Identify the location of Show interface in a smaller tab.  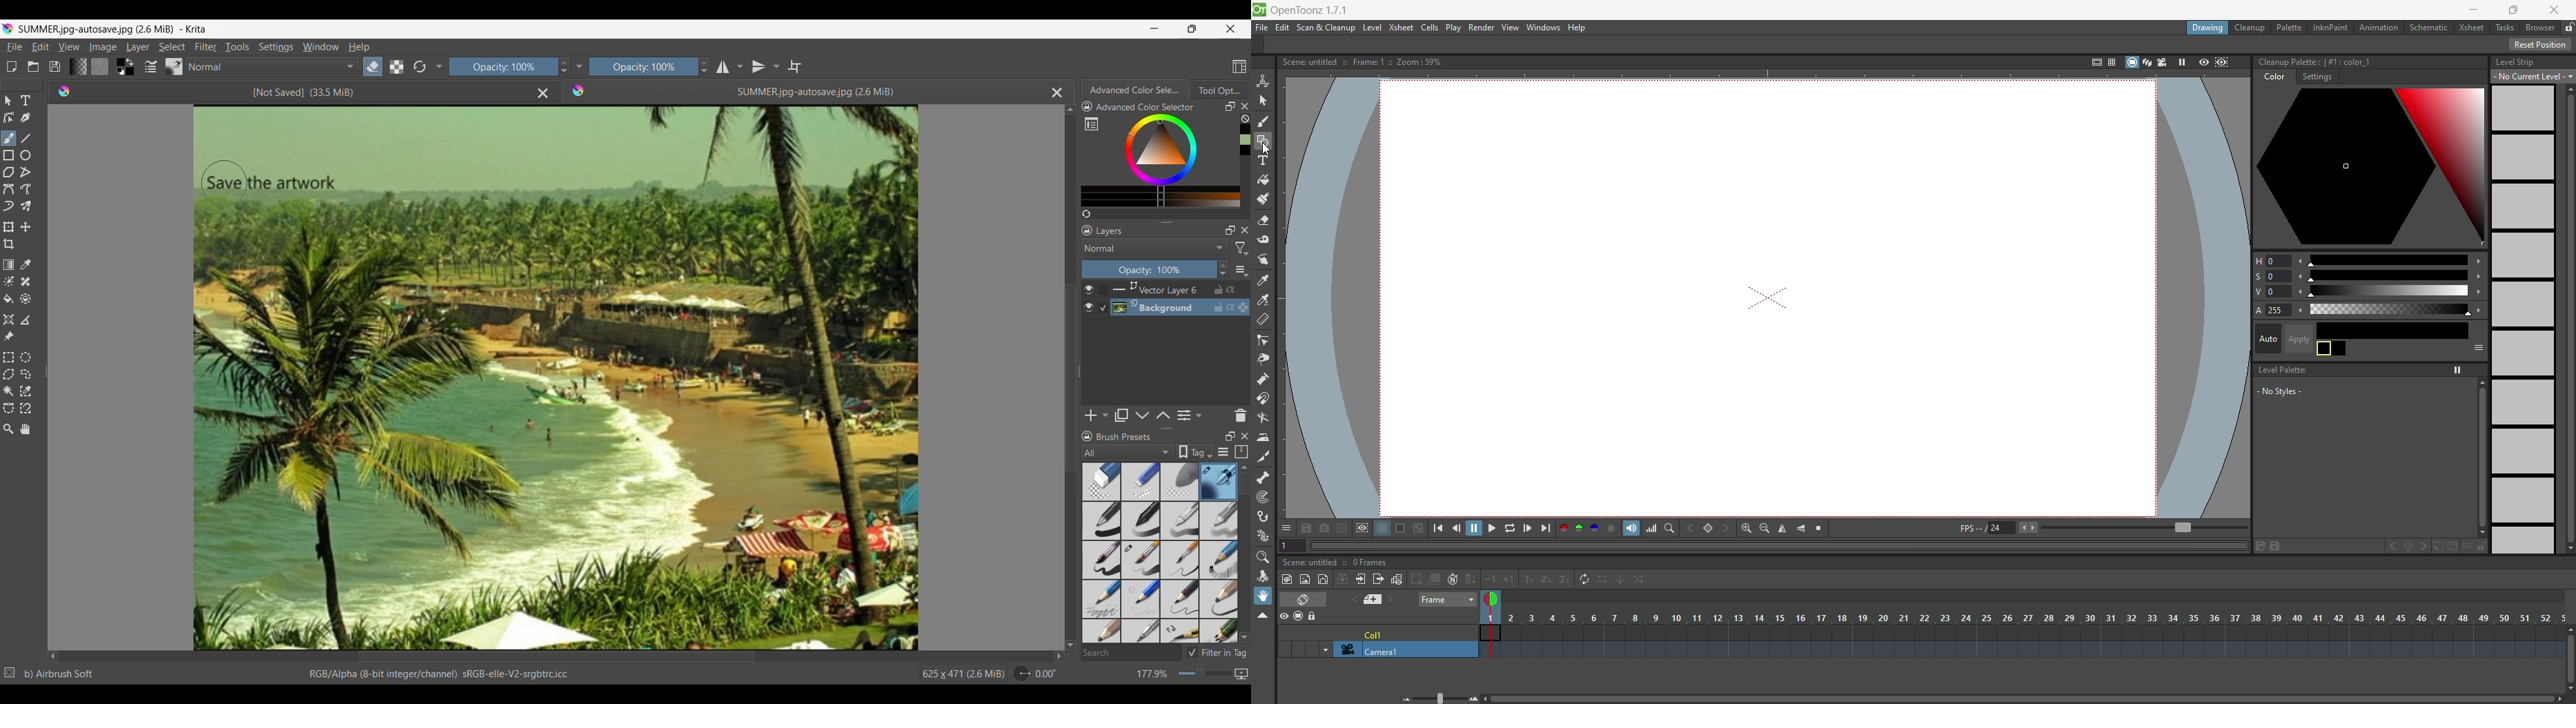
(1192, 29).